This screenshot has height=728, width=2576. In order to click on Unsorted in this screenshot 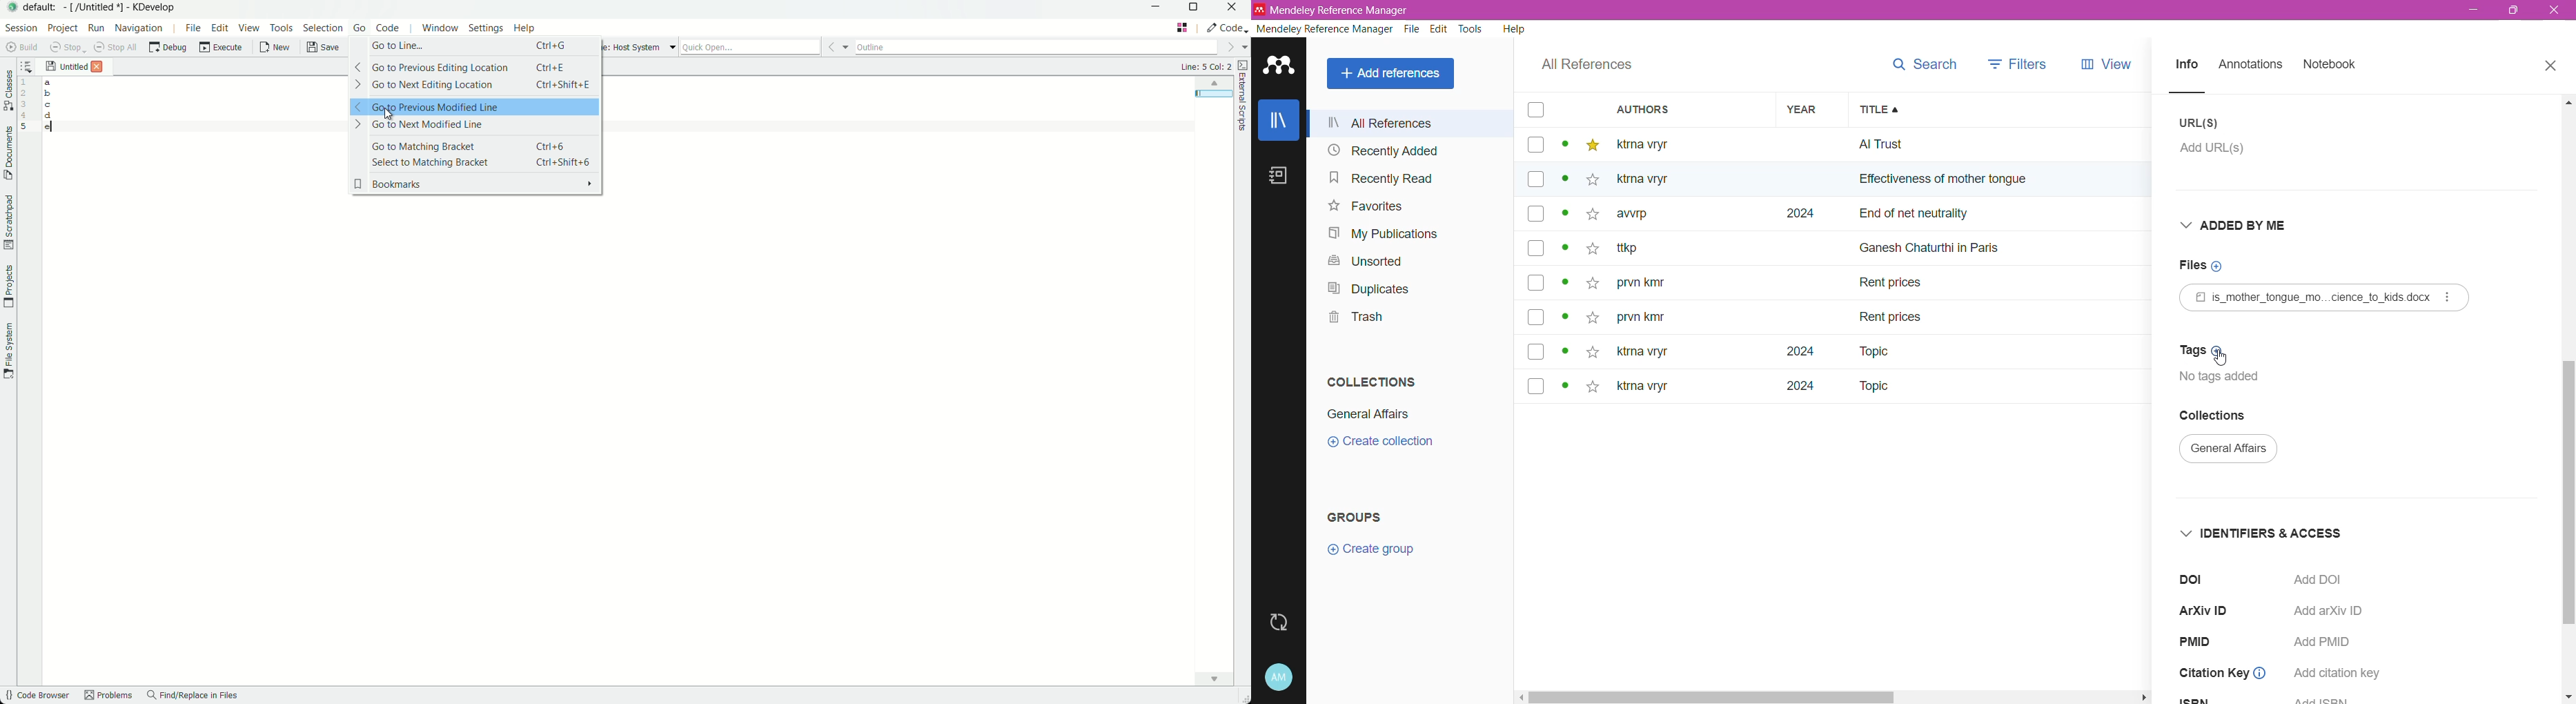, I will do `click(1370, 262)`.